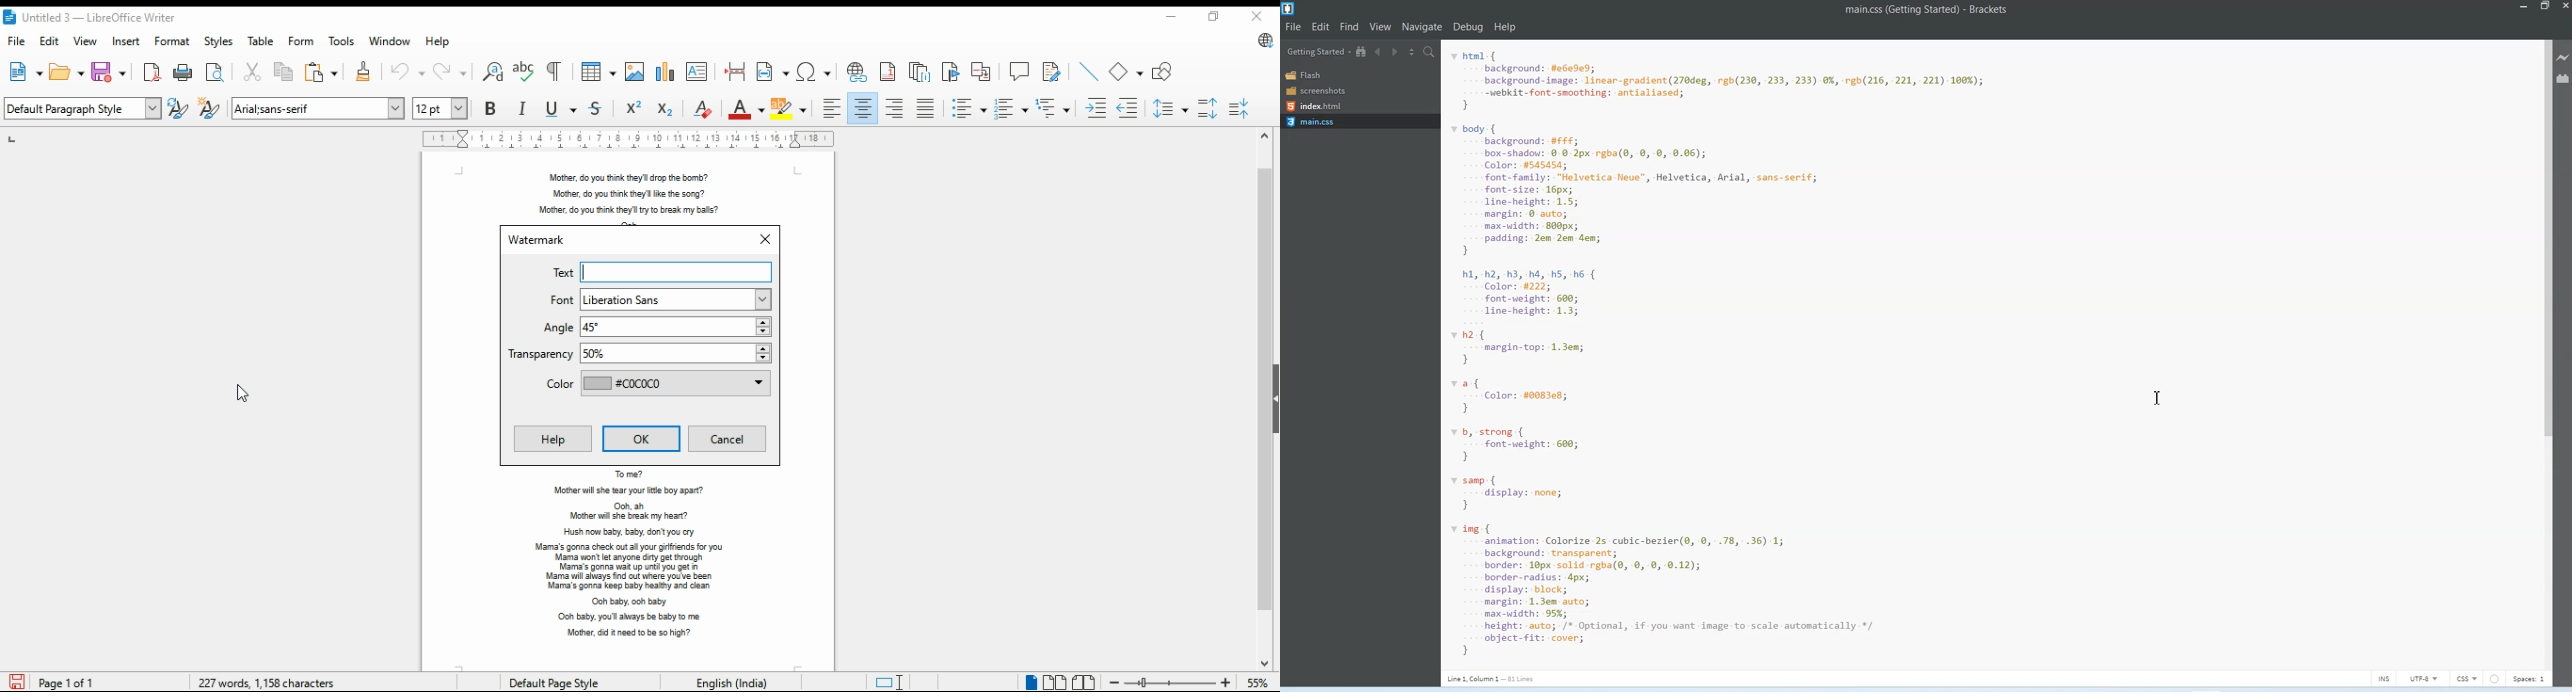  What do you see at coordinates (210, 108) in the screenshot?
I see `new style from selection` at bounding box center [210, 108].